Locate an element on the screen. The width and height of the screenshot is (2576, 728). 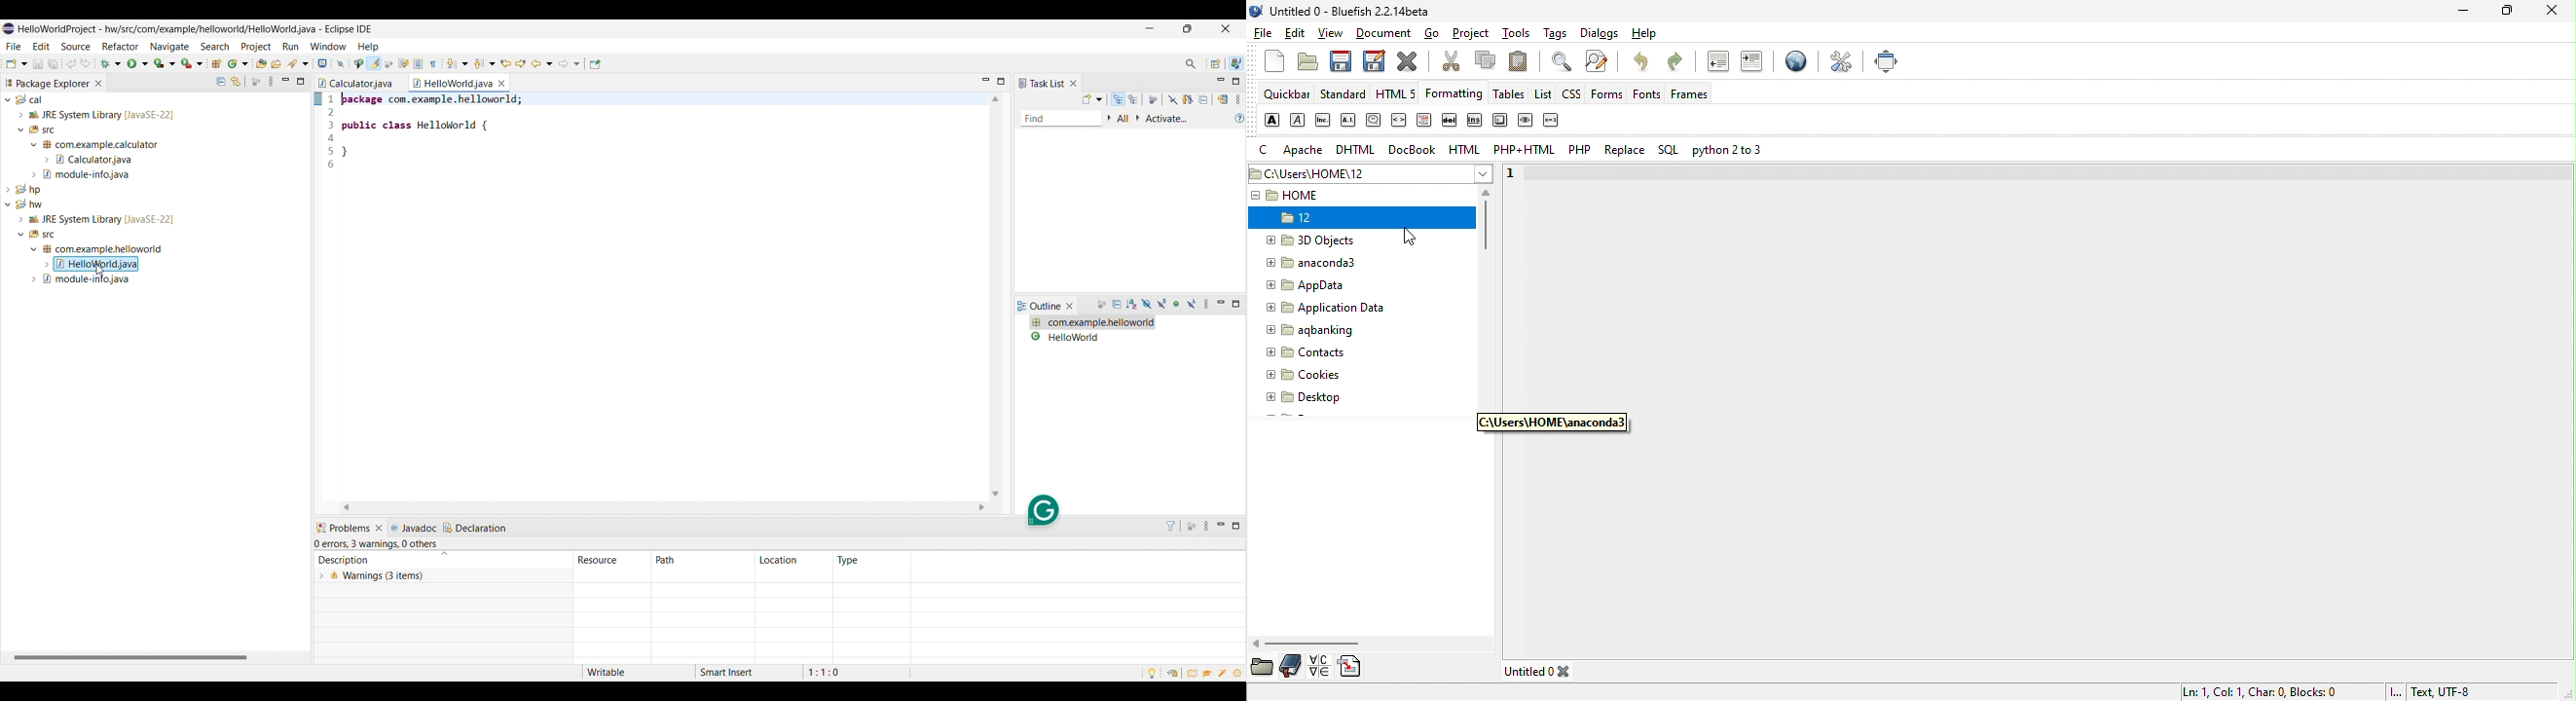
sample is located at coordinates (1526, 121).